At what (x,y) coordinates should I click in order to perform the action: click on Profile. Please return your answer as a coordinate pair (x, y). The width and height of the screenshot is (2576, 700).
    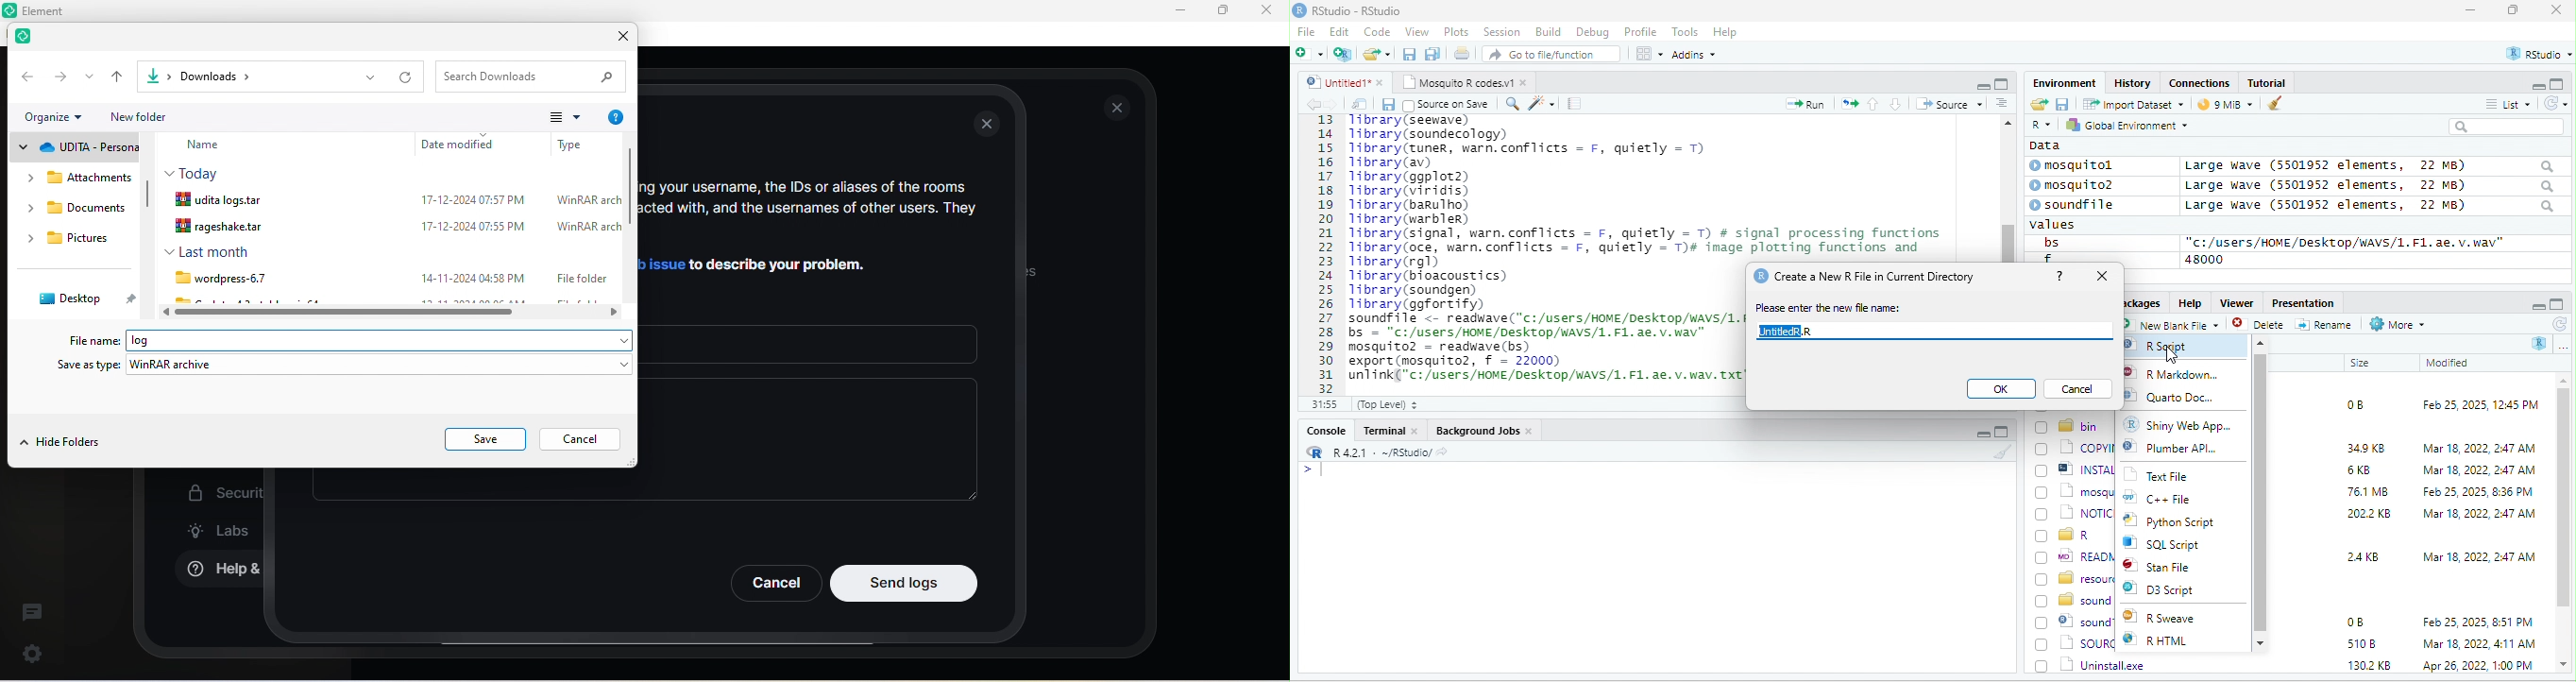
    Looking at the image, I should click on (1640, 32).